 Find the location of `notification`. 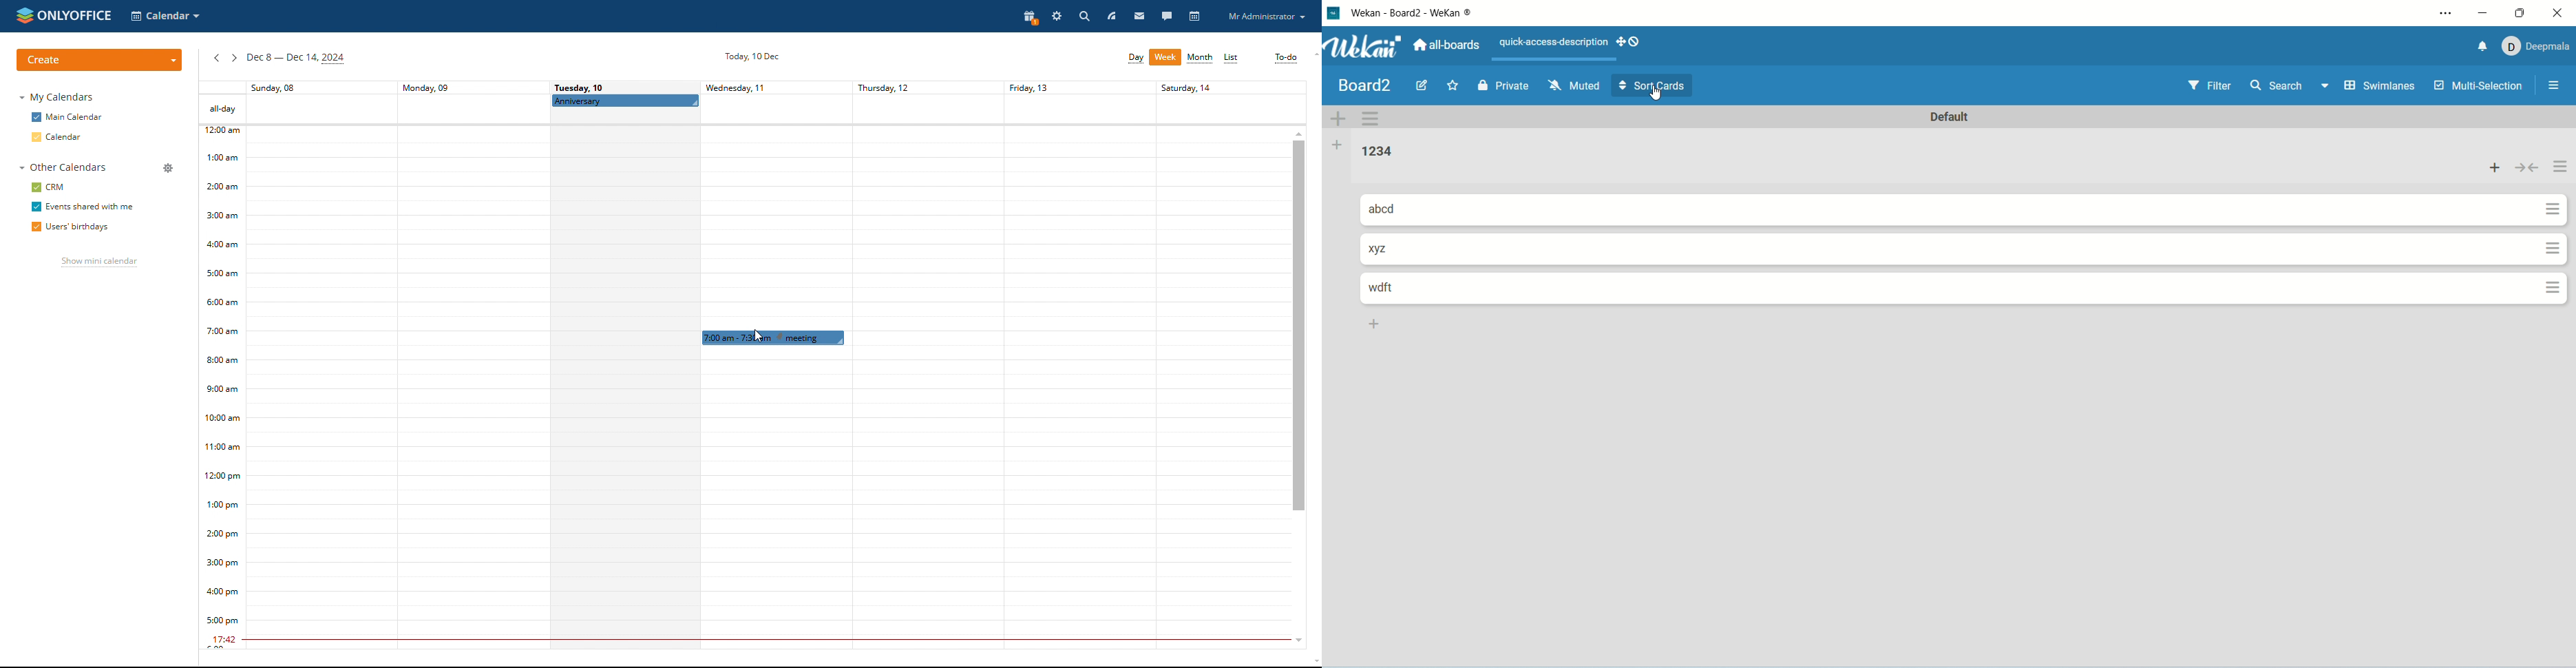

notification is located at coordinates (2483, 46).